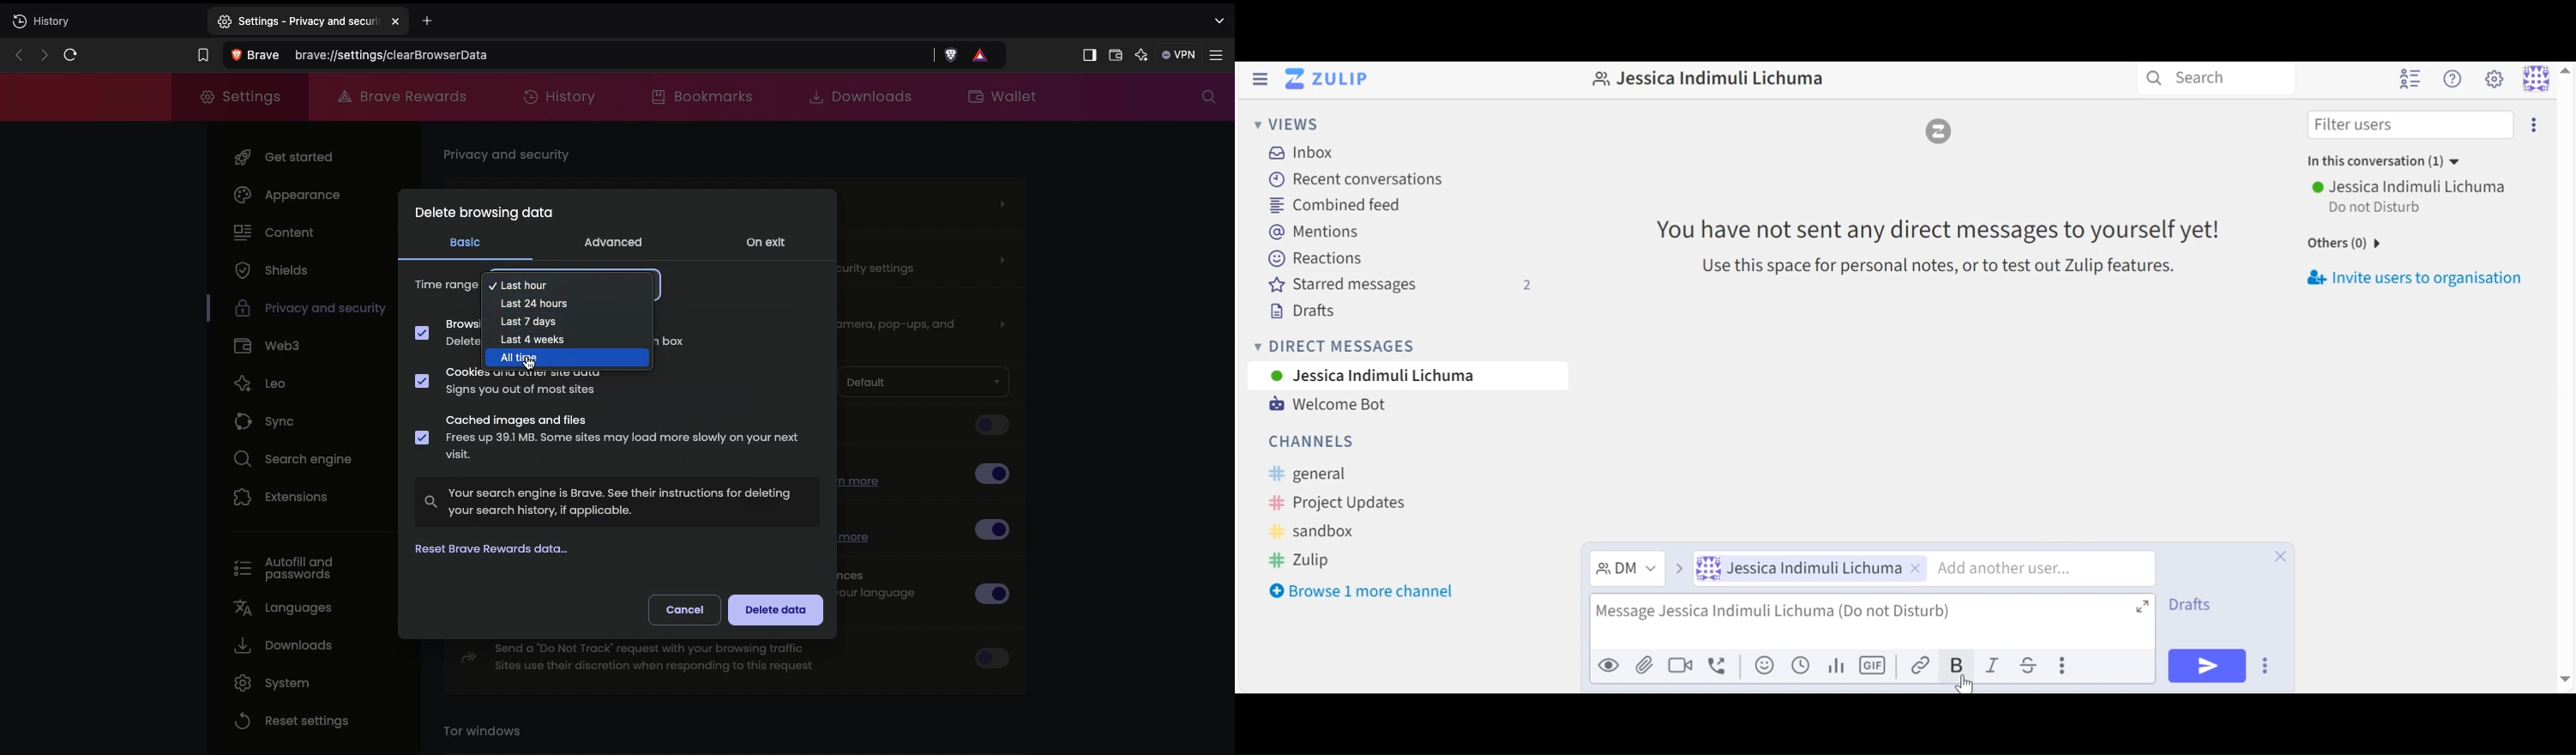 This screenshot has width=2576, height=756. I want to click on Views, so click(1288, 126).